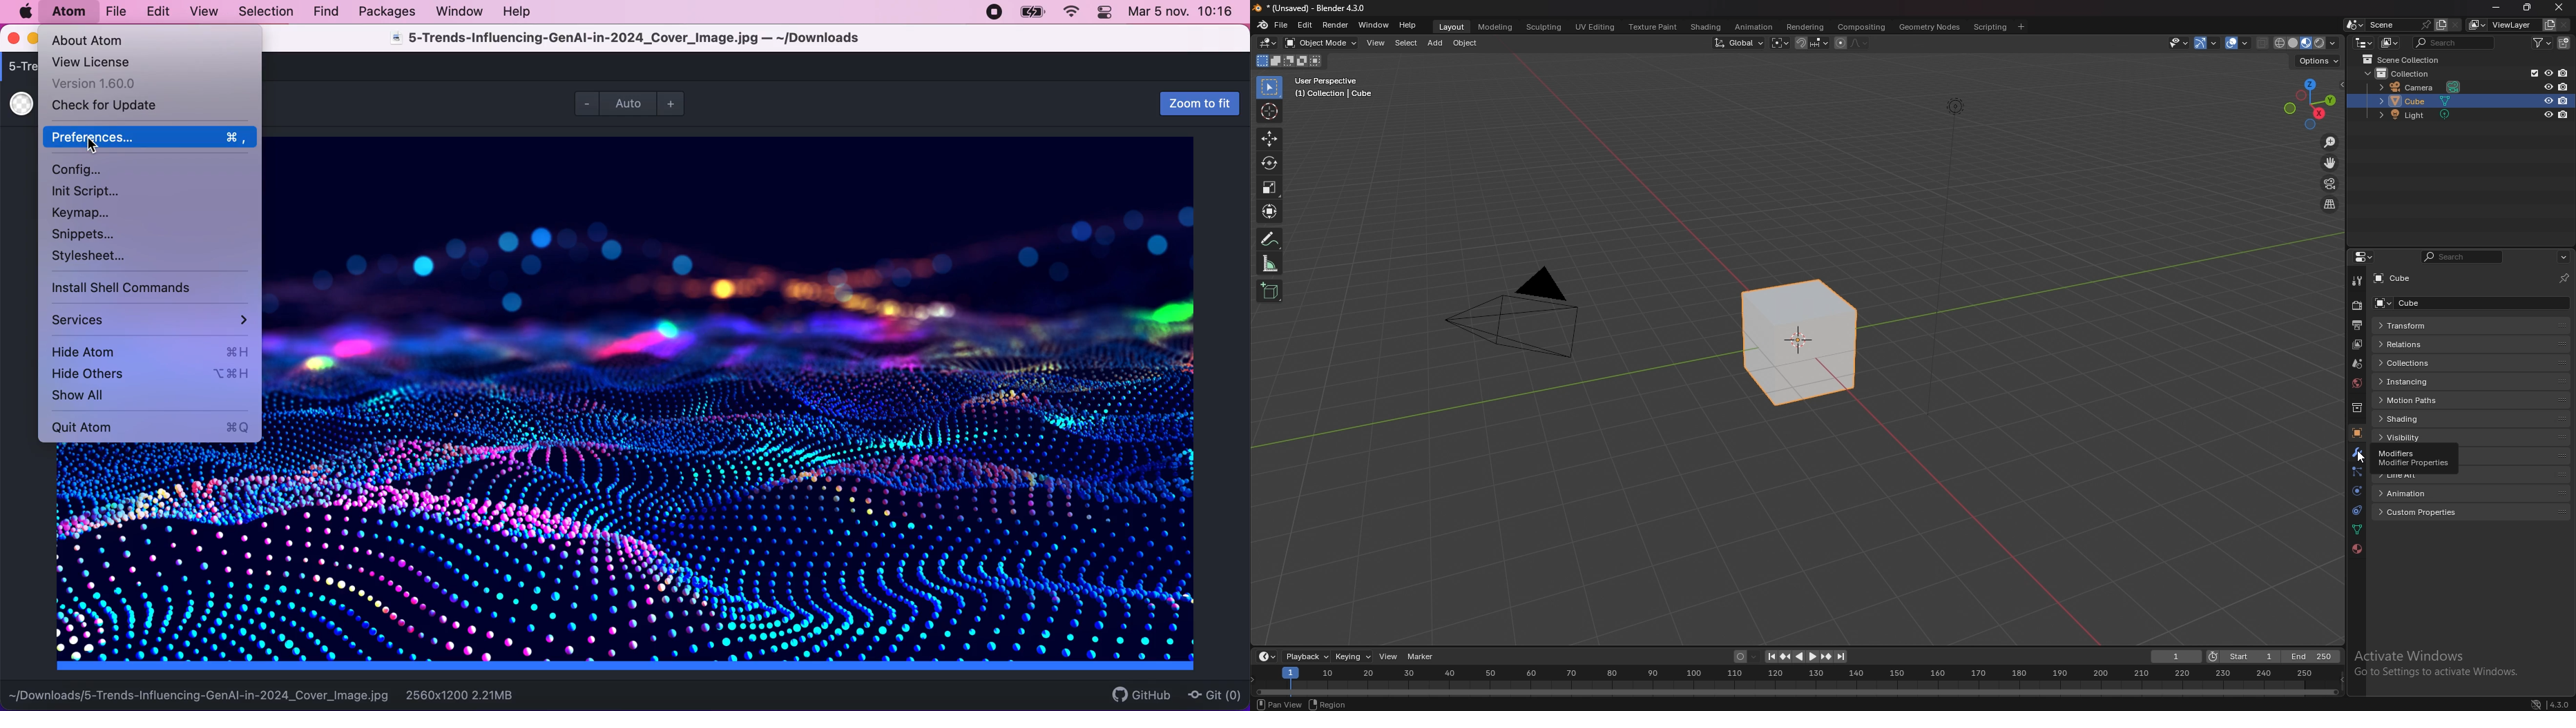 The width and height of the screenshot is (2576, 728). Describe the element at coordinates (2356, 325) in the screenshot. I see `output` at that location.